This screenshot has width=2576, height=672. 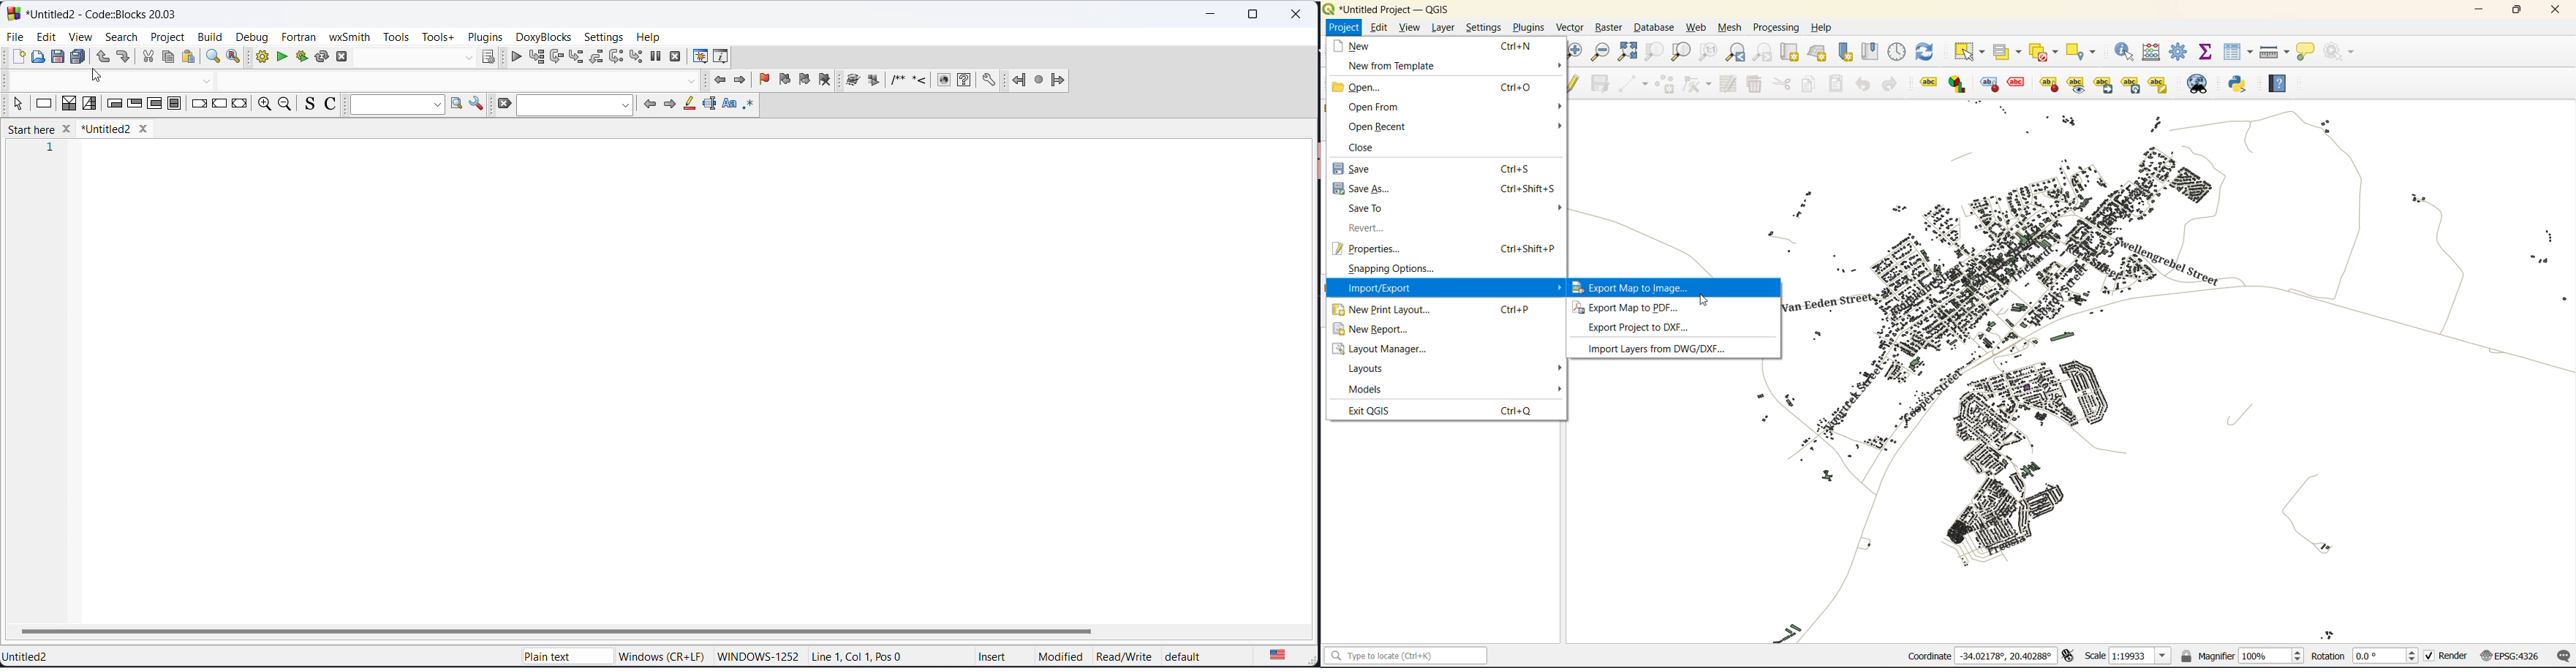 What do you see at coordinates (99, 58) in the screenshot?
I see `undo` at bounding box center [99, 58].